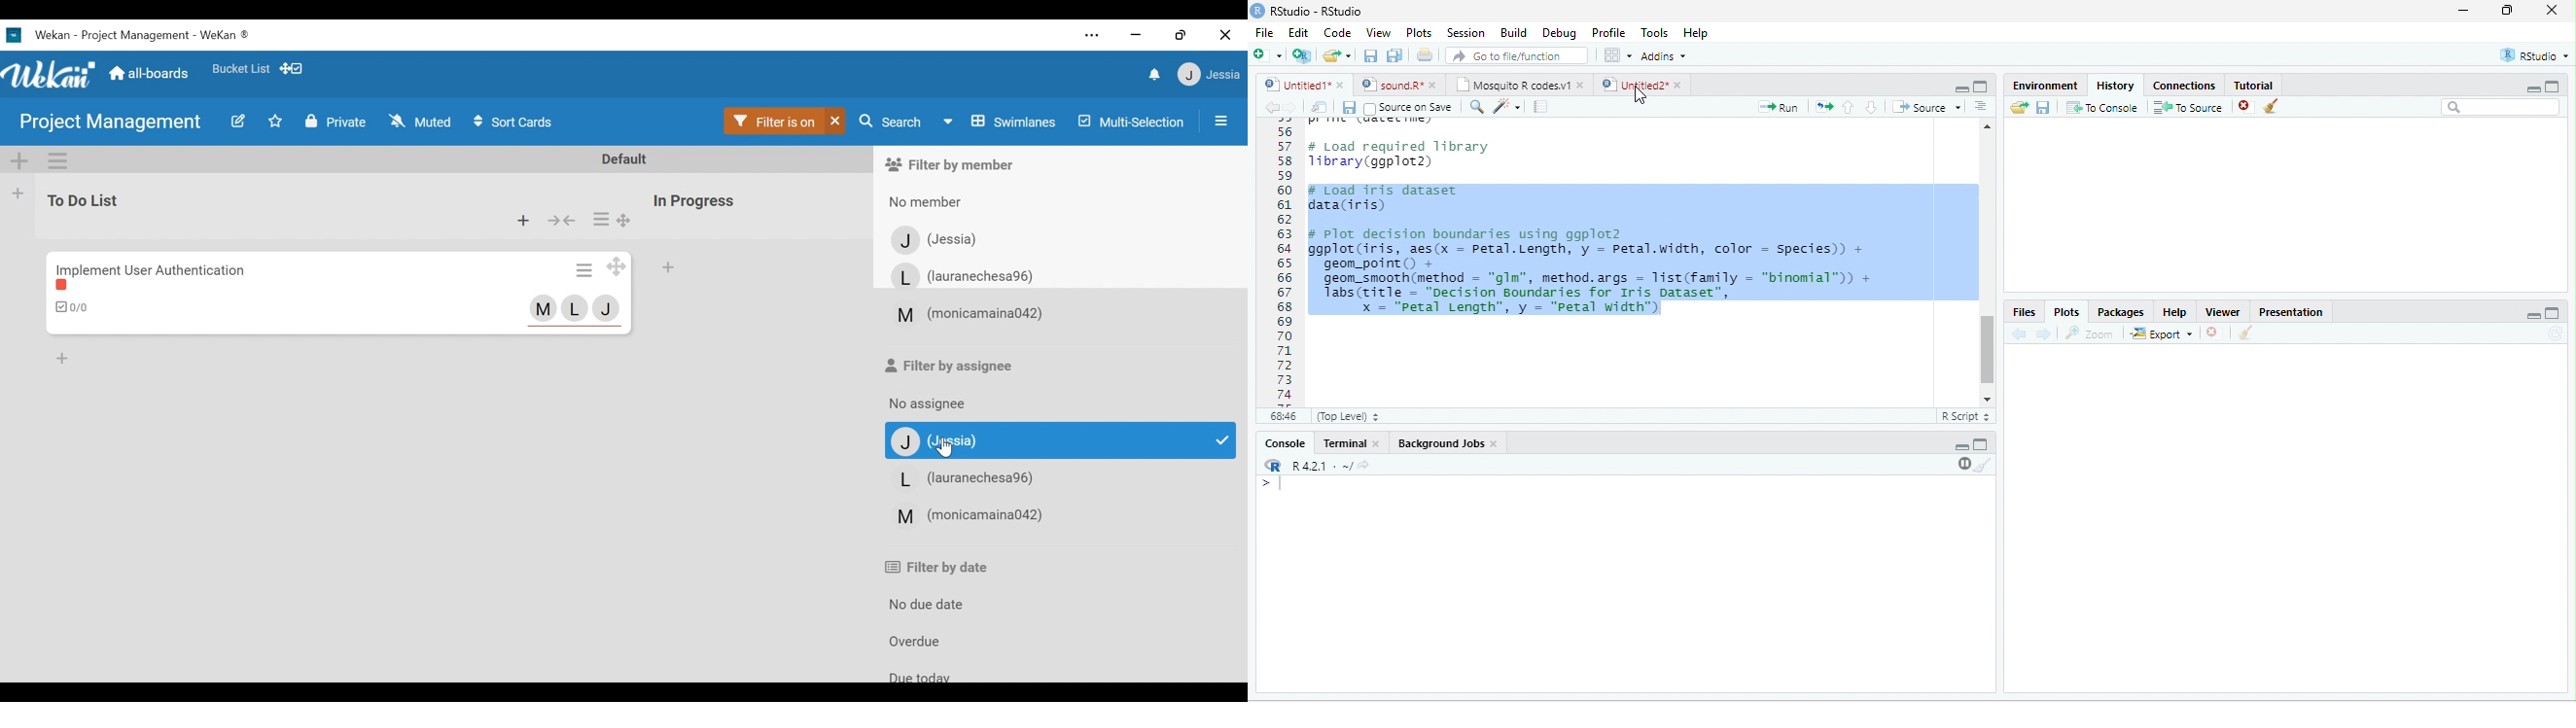  Describe the element at coordinates (1680, 85) in the screenshot. I see `close` at that location.